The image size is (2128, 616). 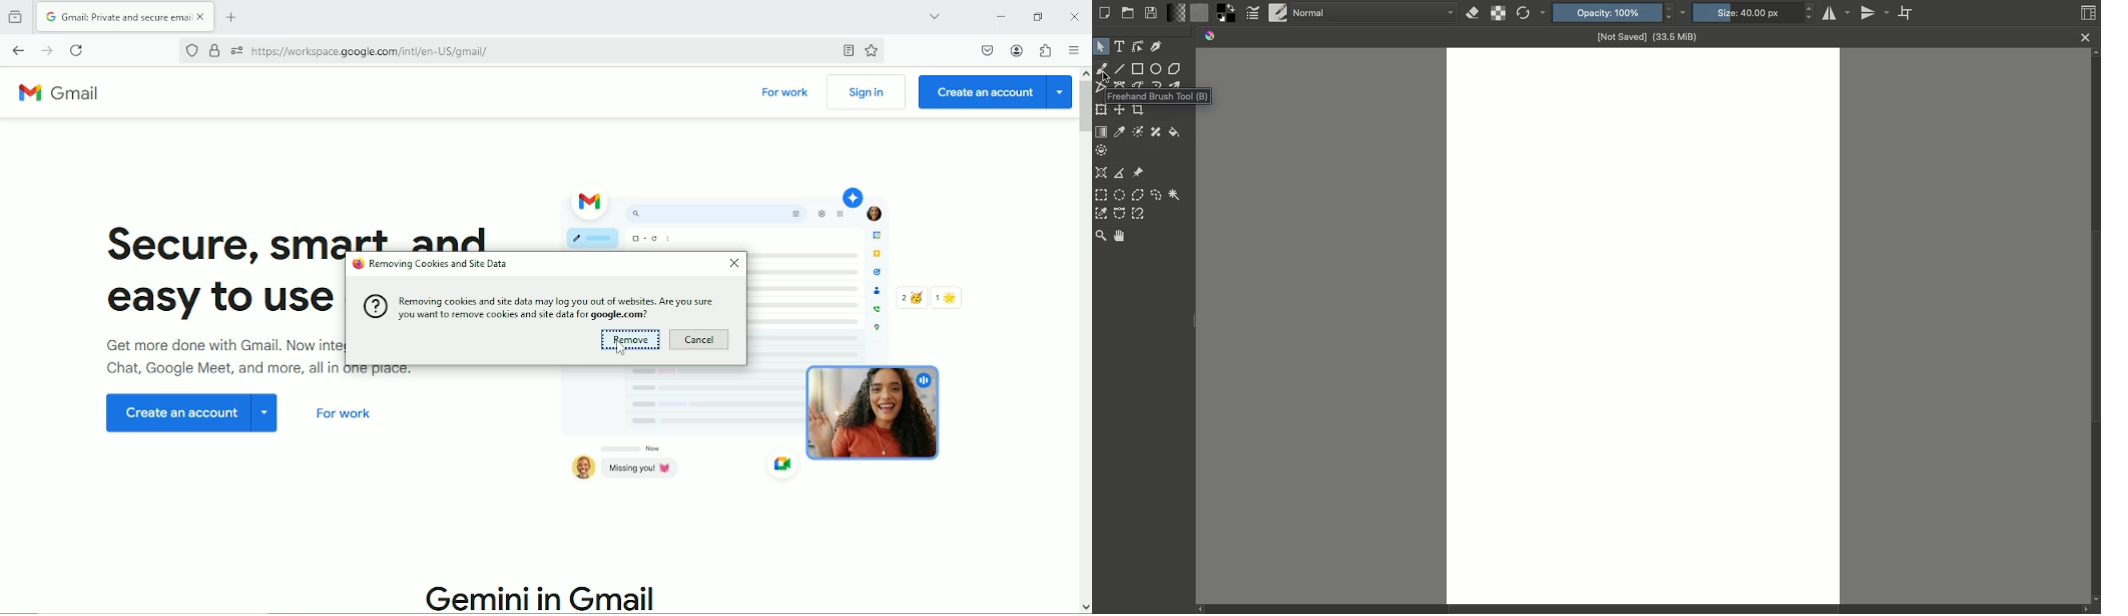 I want to click on Normal, so click(x=1374, y=14).